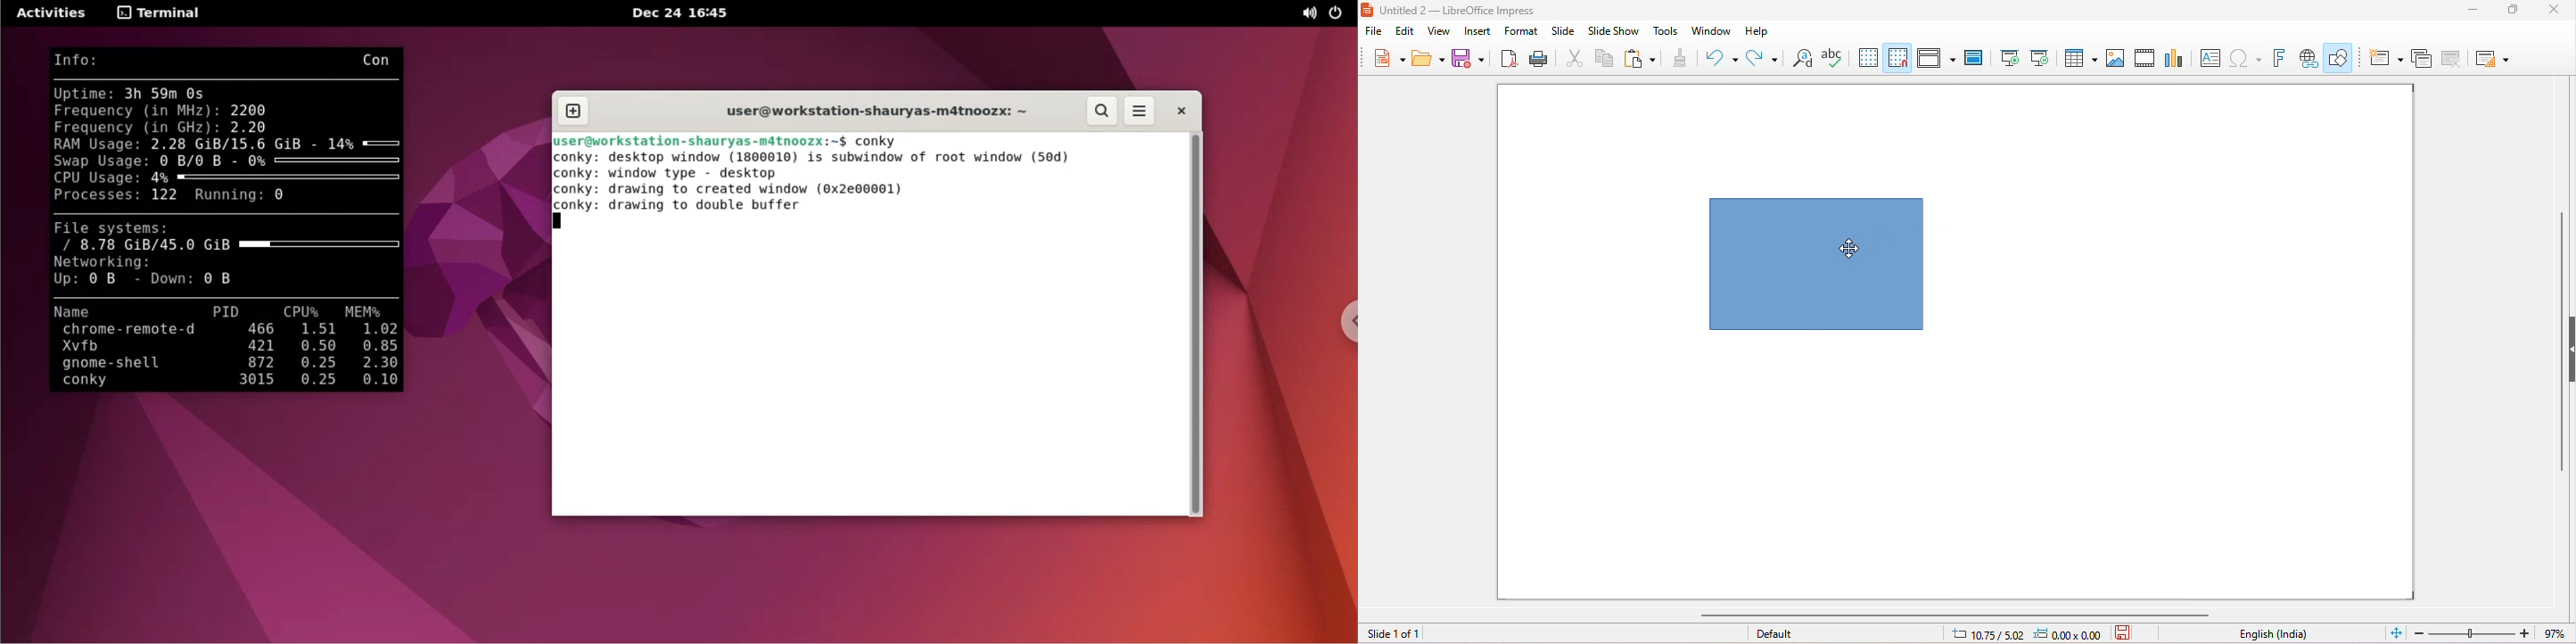 The width and height of the screenshot is (2576, 644). I want to click on duplicate slide, so click(2422, 61).